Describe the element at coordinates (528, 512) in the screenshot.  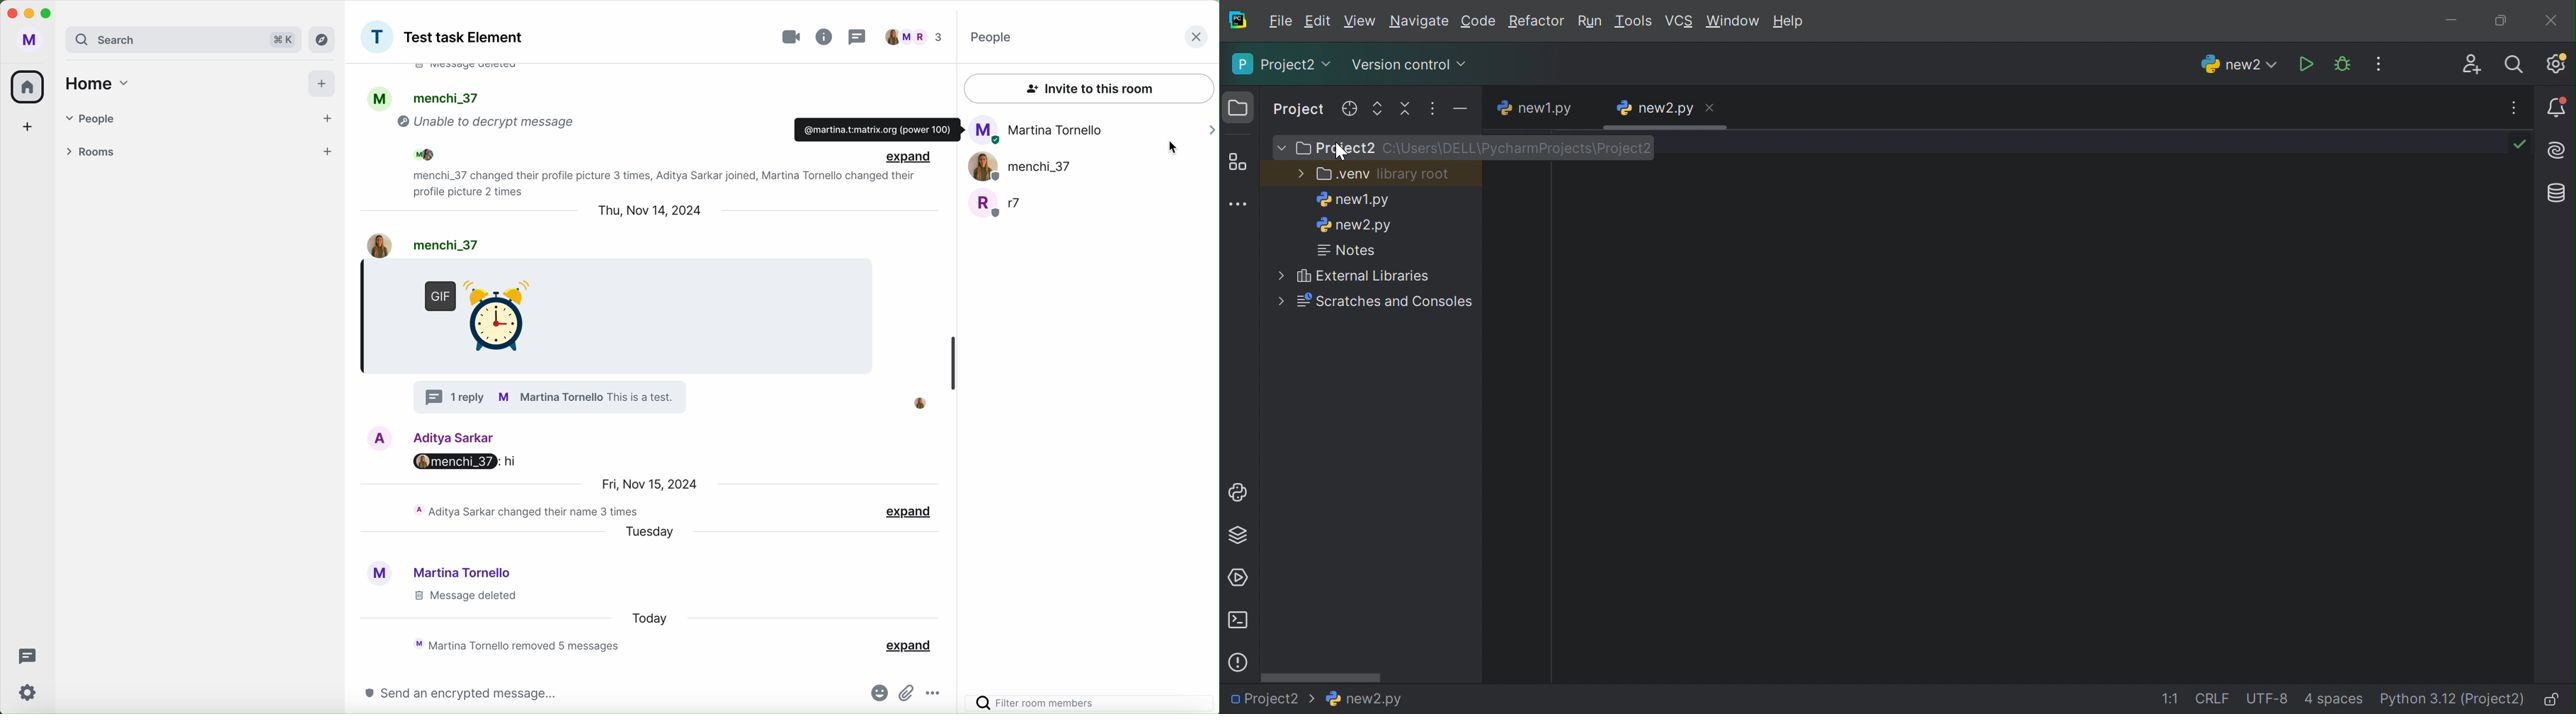
I see `activity chat` at that location.